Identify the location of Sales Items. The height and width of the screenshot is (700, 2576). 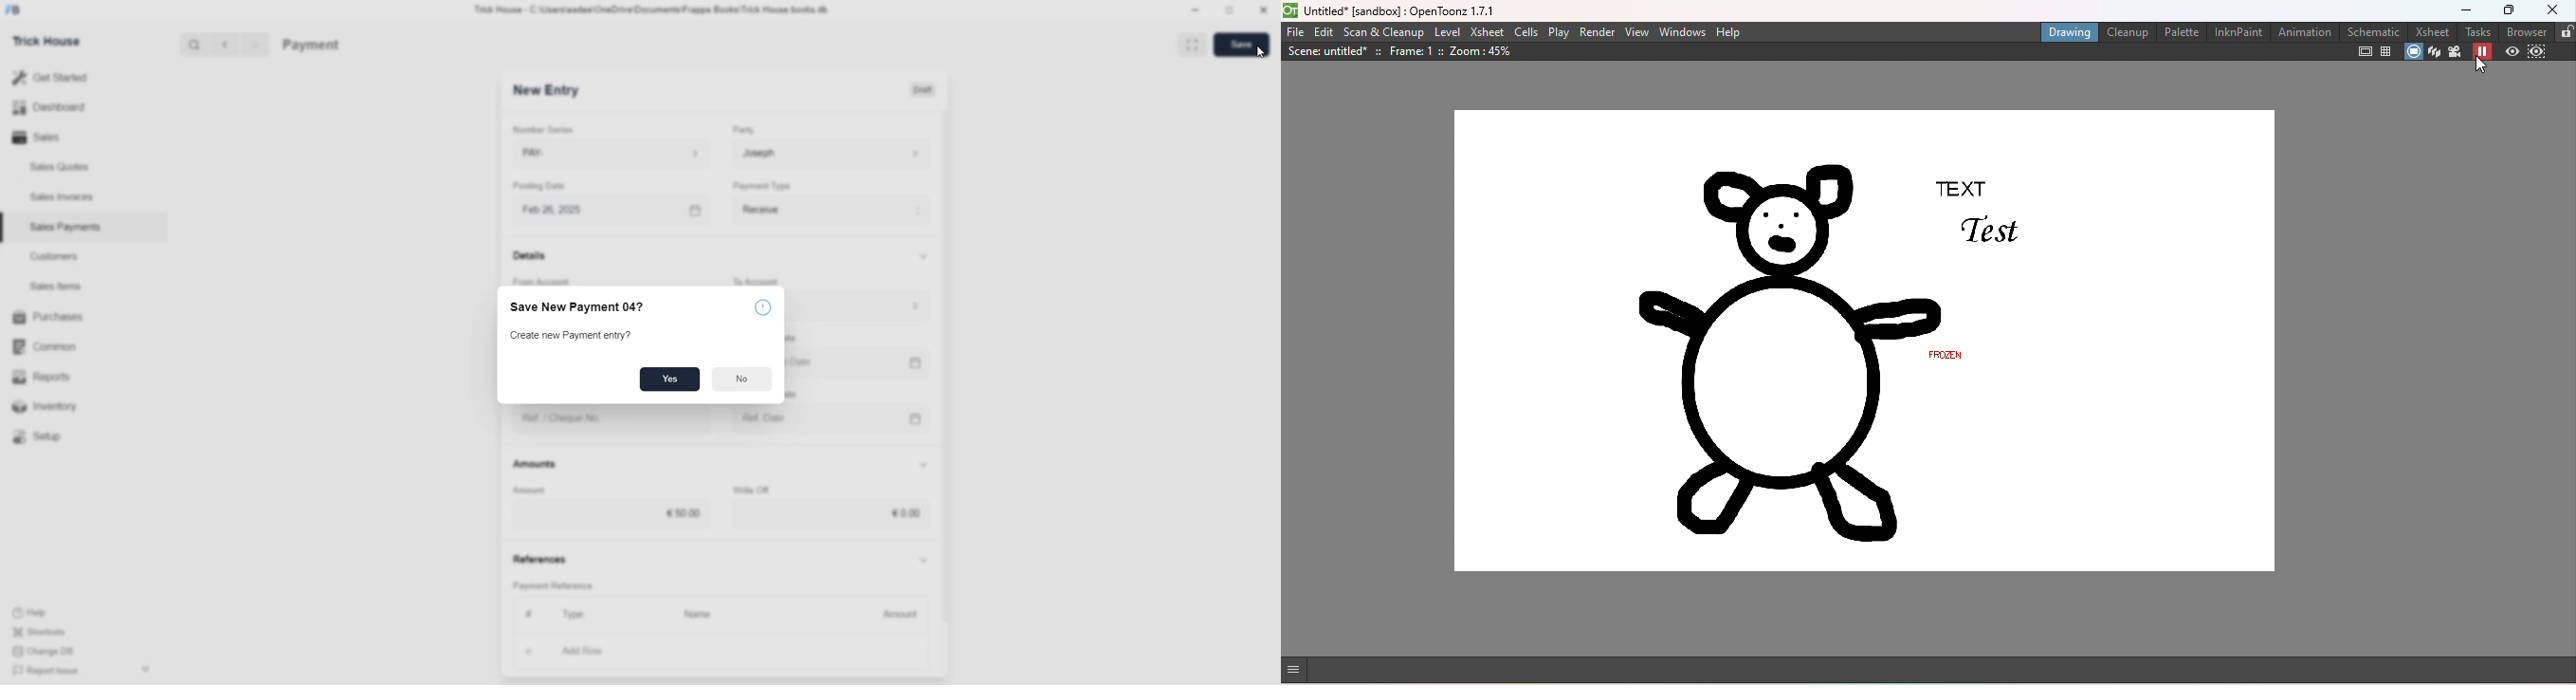
(57, 286).